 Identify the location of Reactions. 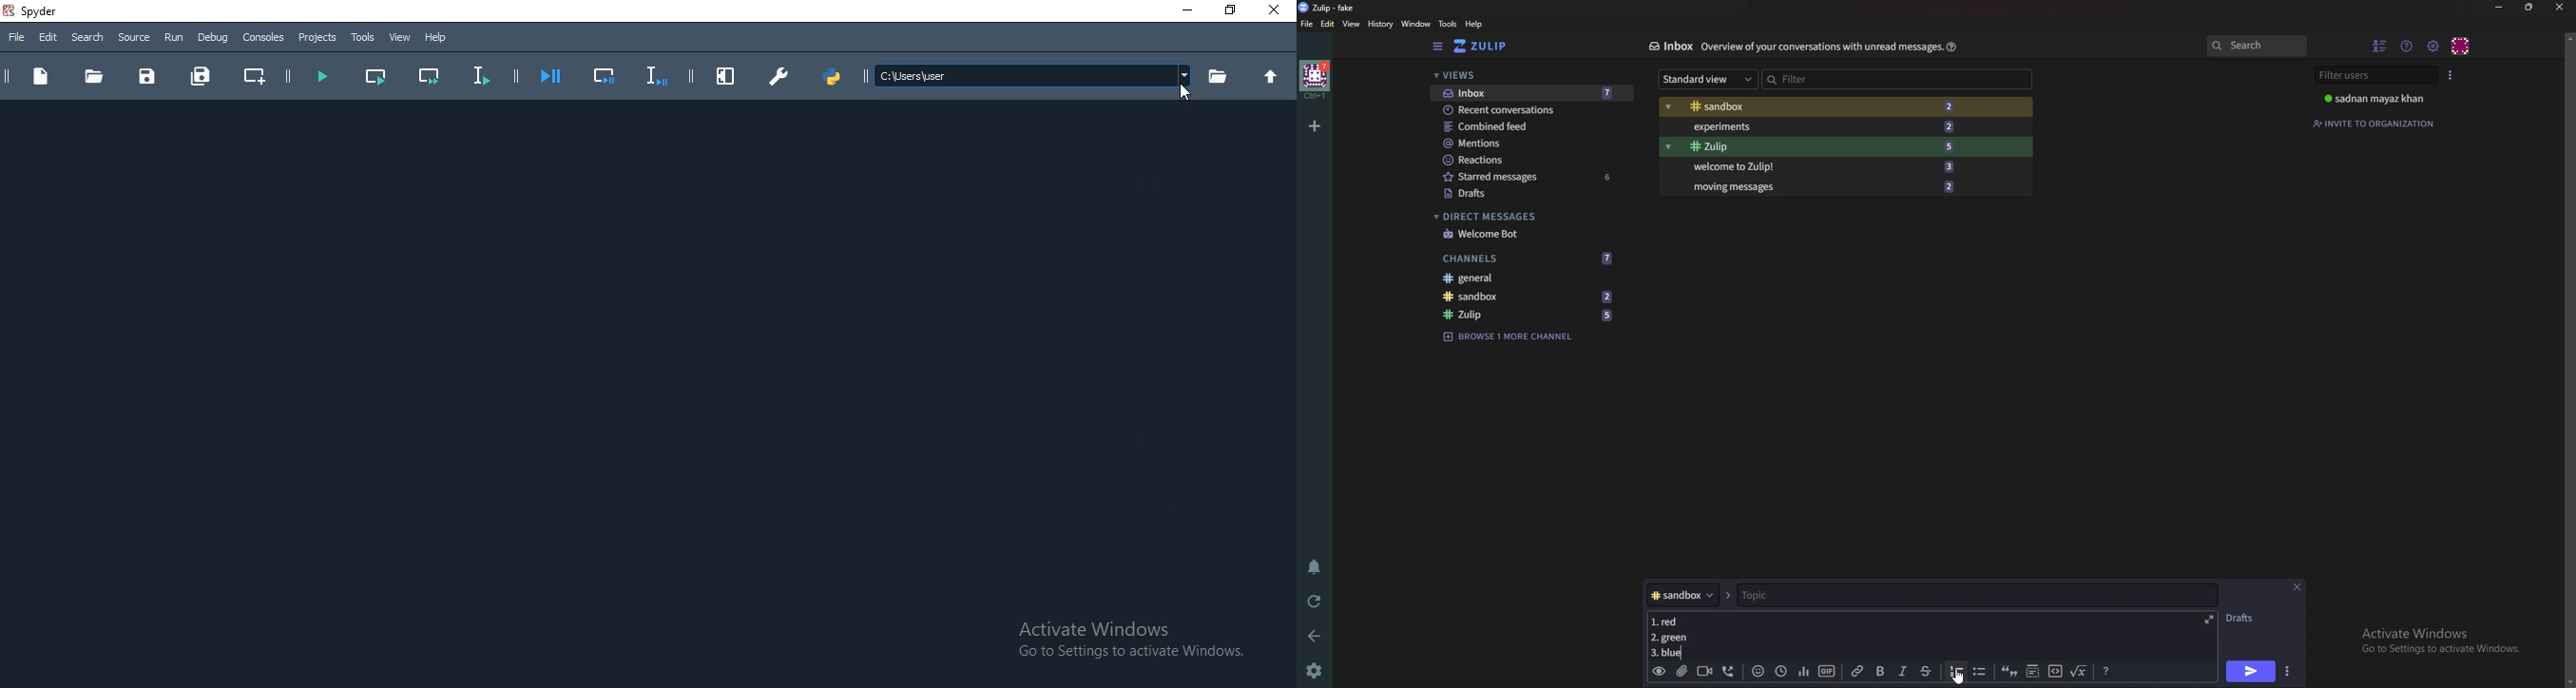
(1528, 159).